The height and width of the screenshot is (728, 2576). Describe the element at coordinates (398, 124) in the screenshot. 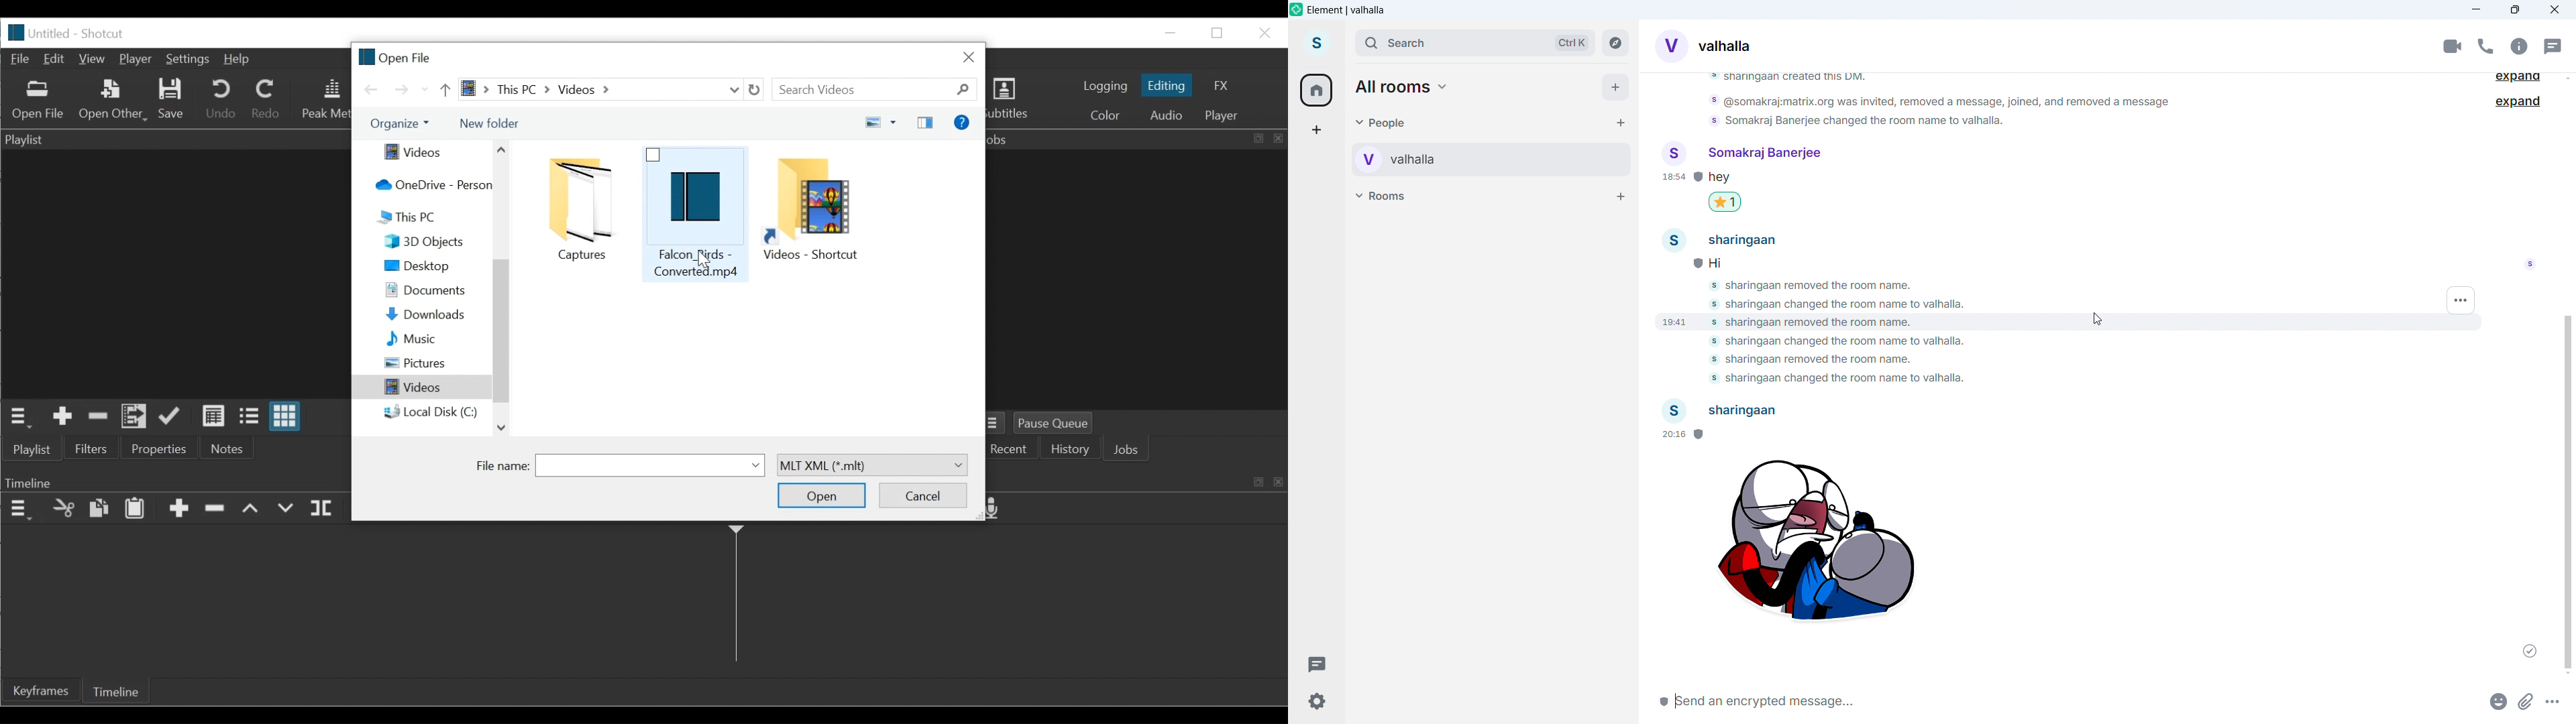

I see `Organize` at that location.